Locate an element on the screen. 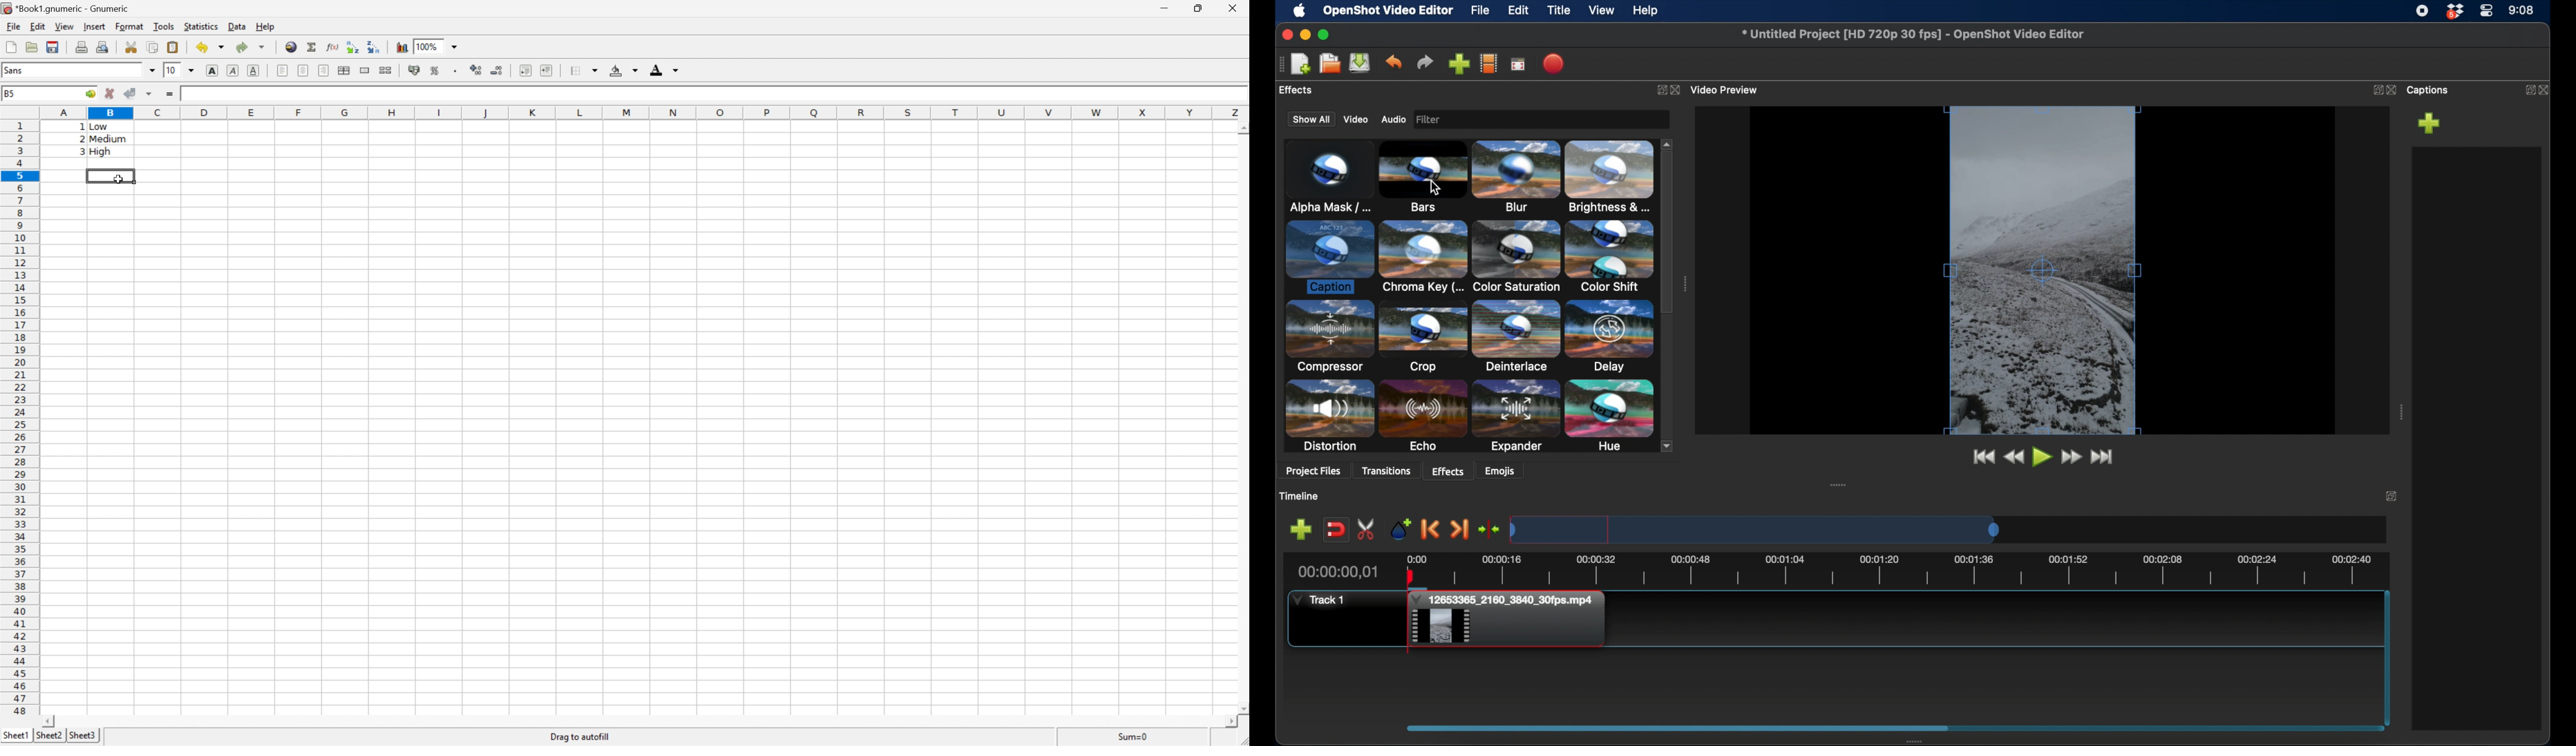 The height and width of the screenshot is (756, 2576). scroll box is located at coordinates (1676, 728).